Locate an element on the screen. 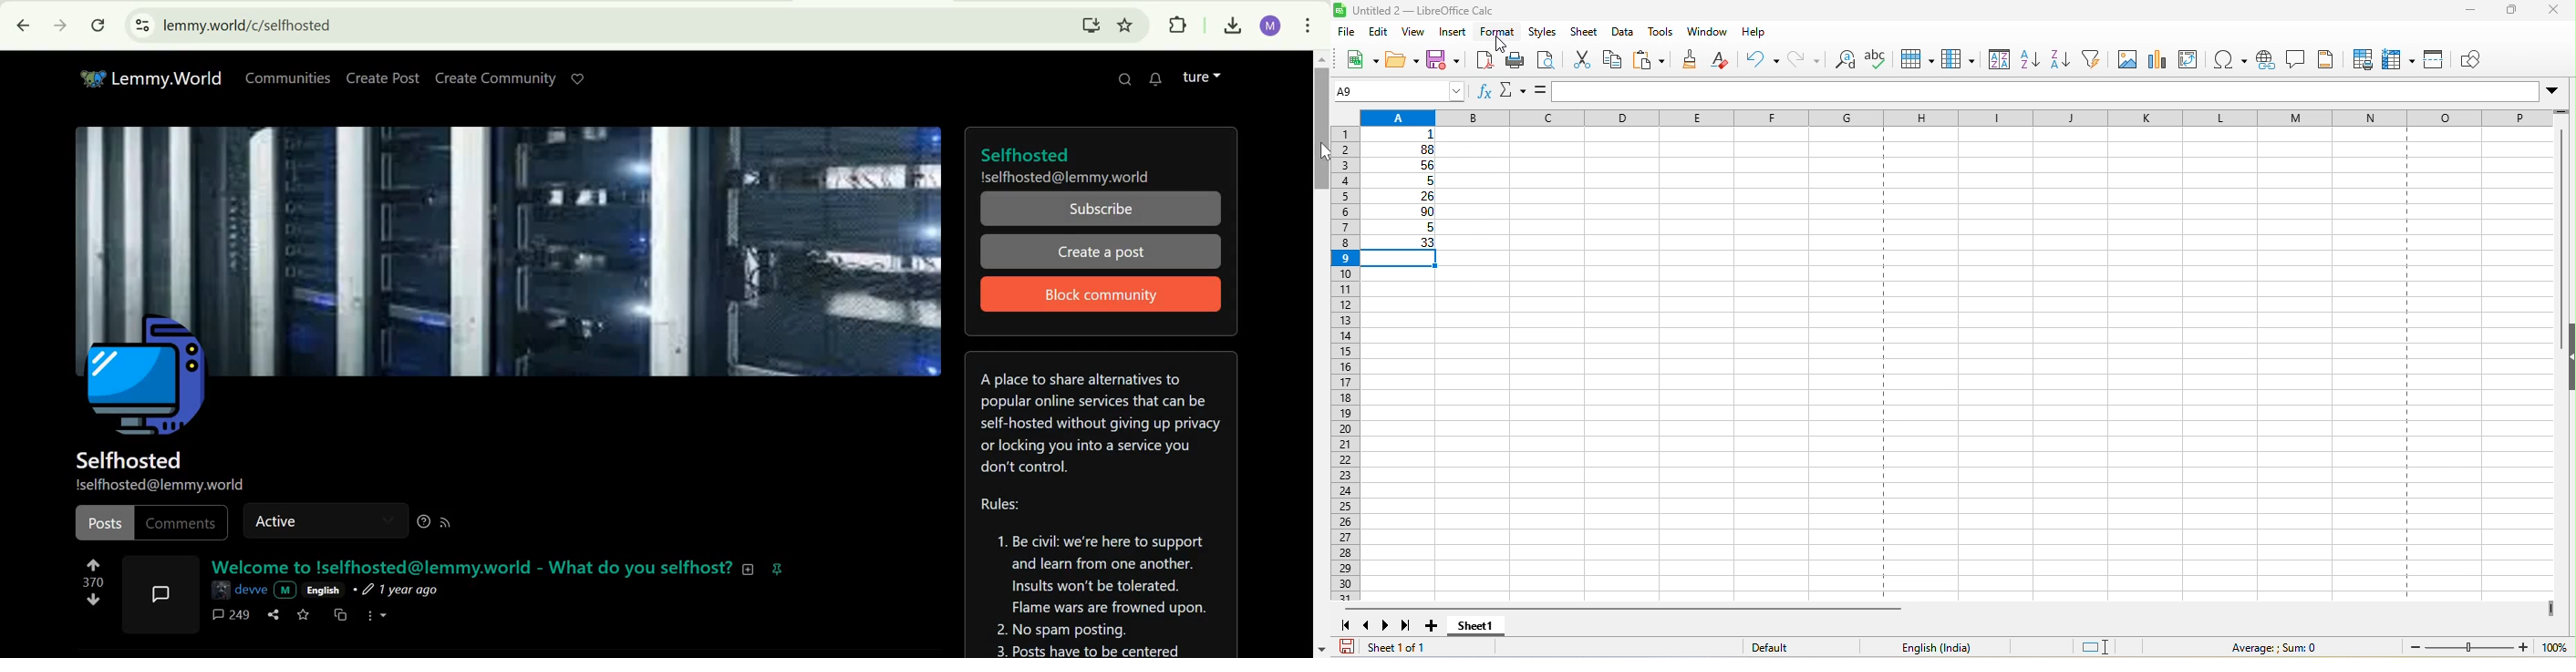  88 is located at coordinates (1401, 149).